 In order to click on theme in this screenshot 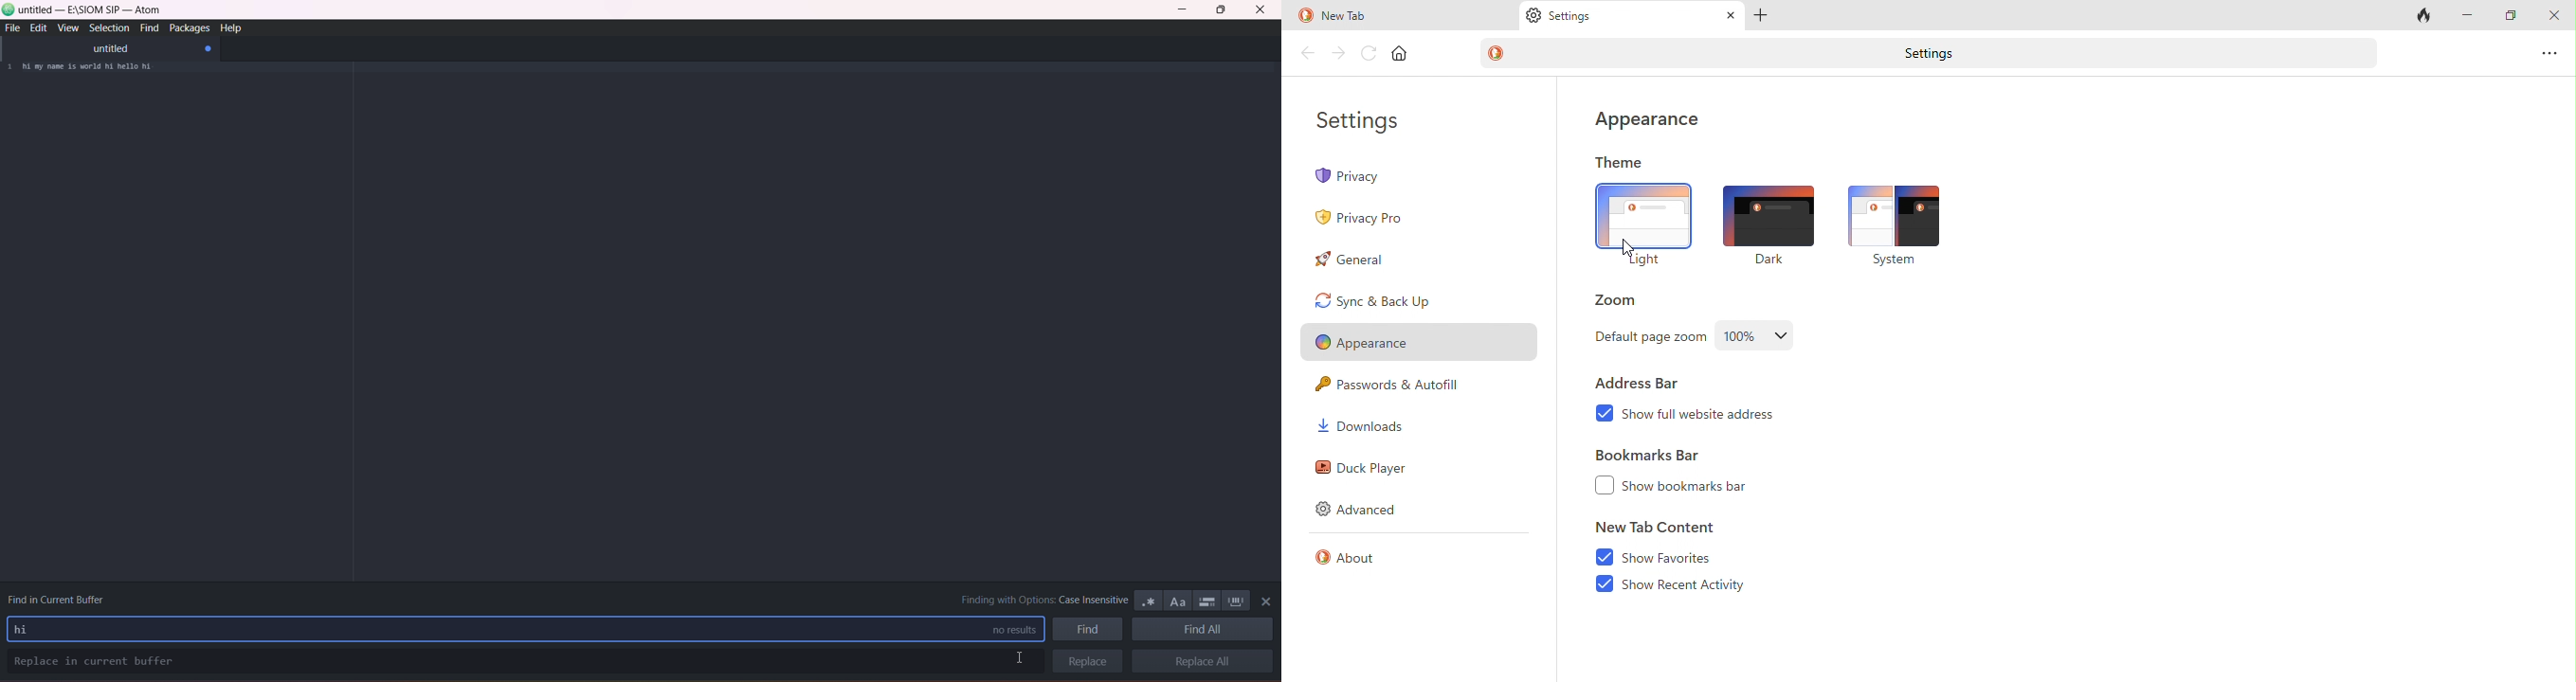, I will do `click(1622, 161)`.